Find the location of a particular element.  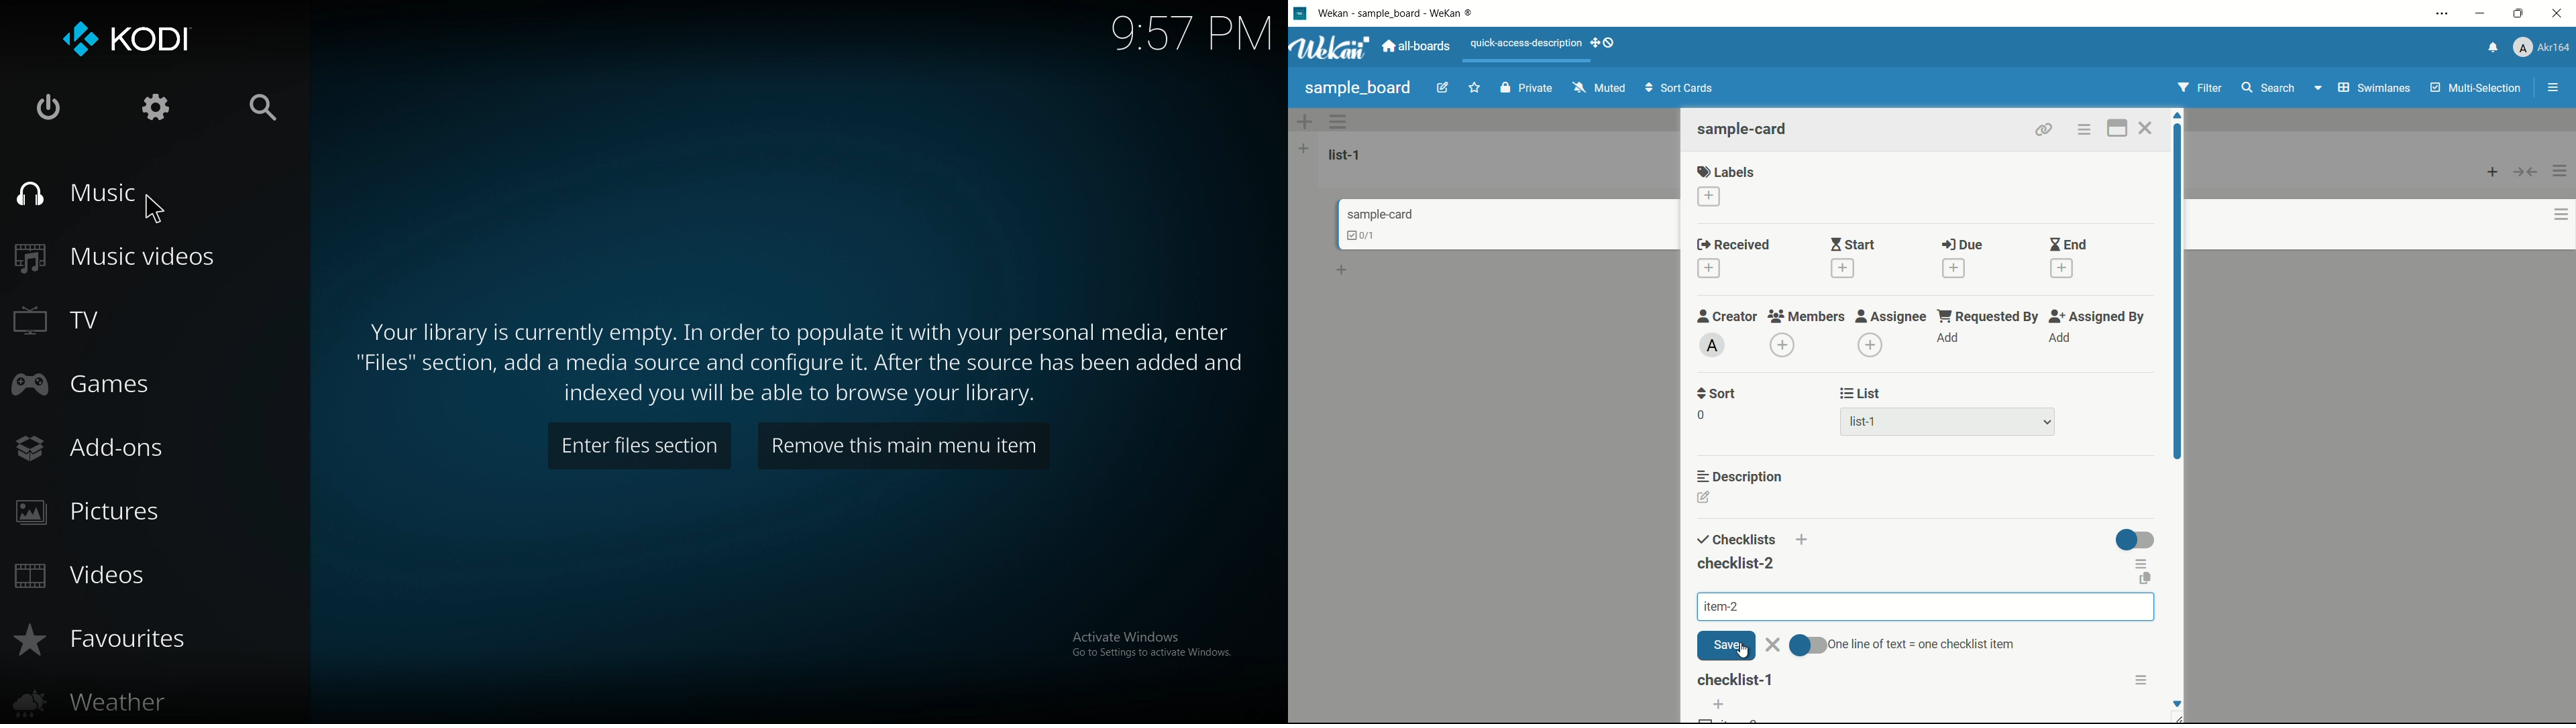

toggle button is located at coordinates (1809, 646).